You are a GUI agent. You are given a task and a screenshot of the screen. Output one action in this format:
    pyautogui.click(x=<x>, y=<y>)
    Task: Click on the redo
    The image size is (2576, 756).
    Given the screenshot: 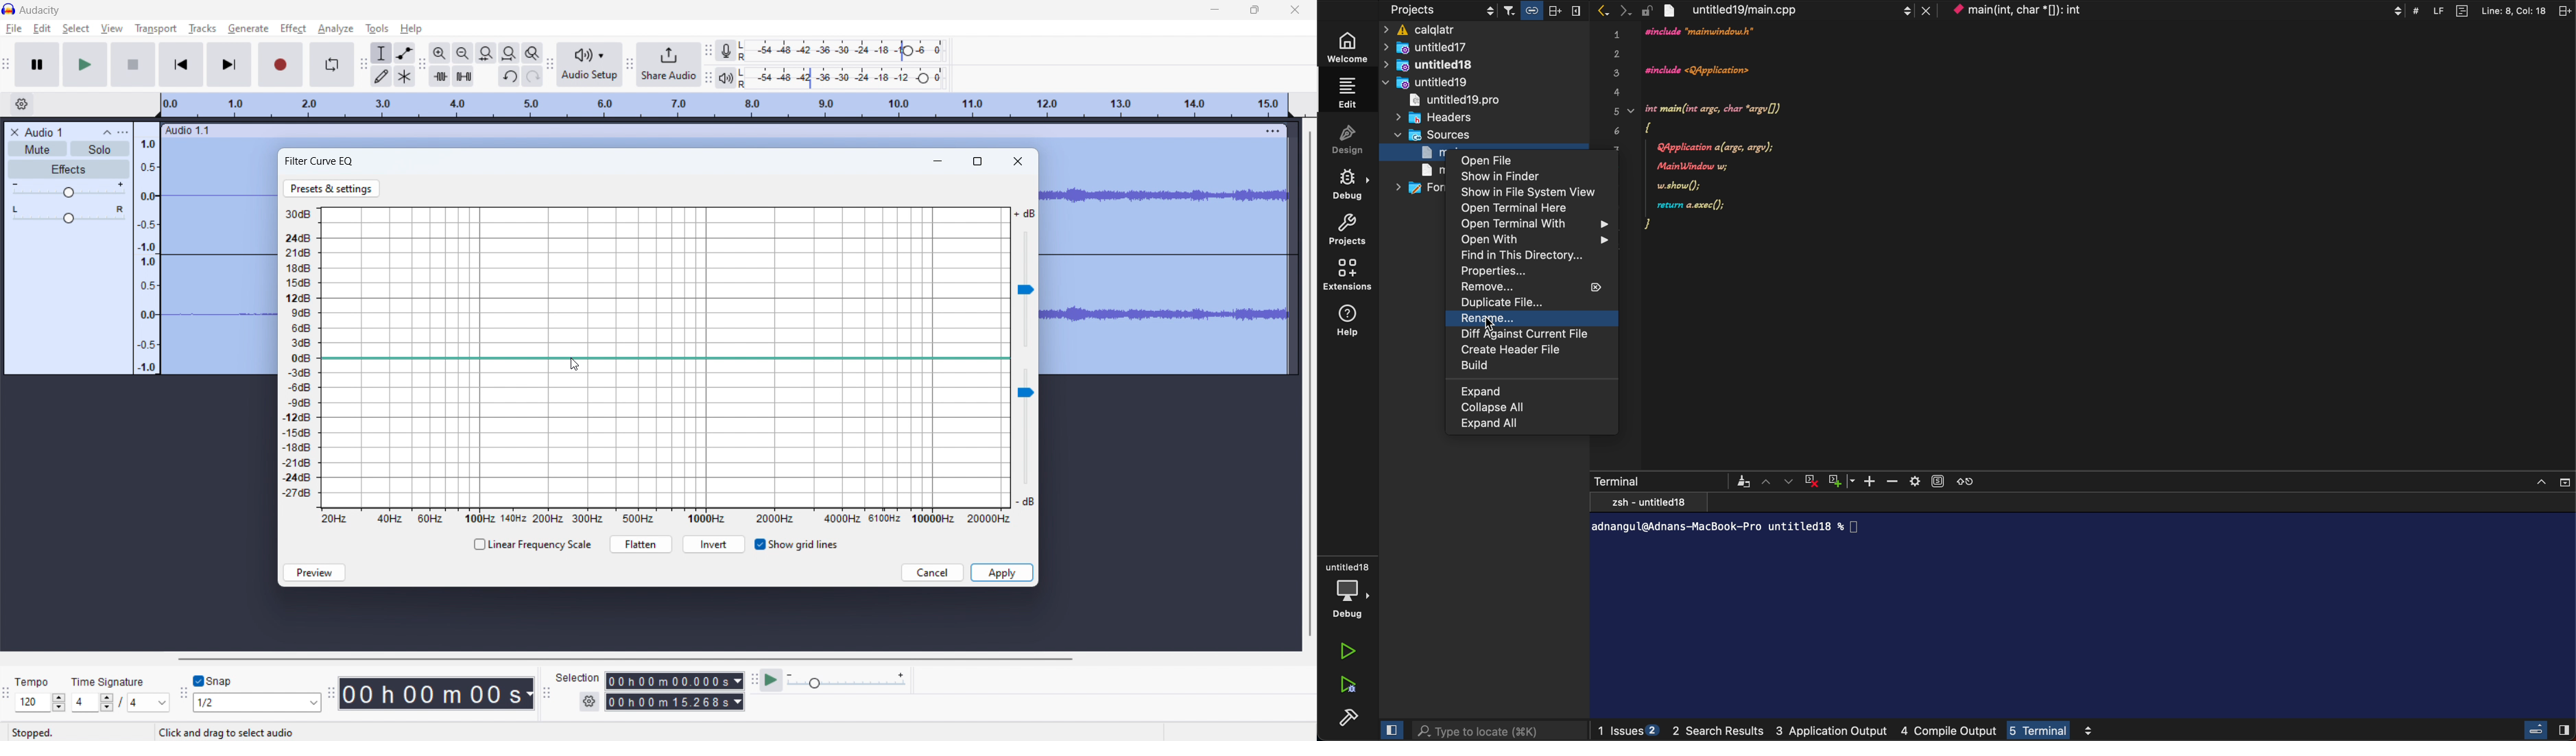 What is the action you would take?
    pyautogui.click(x=532, y=76)
    